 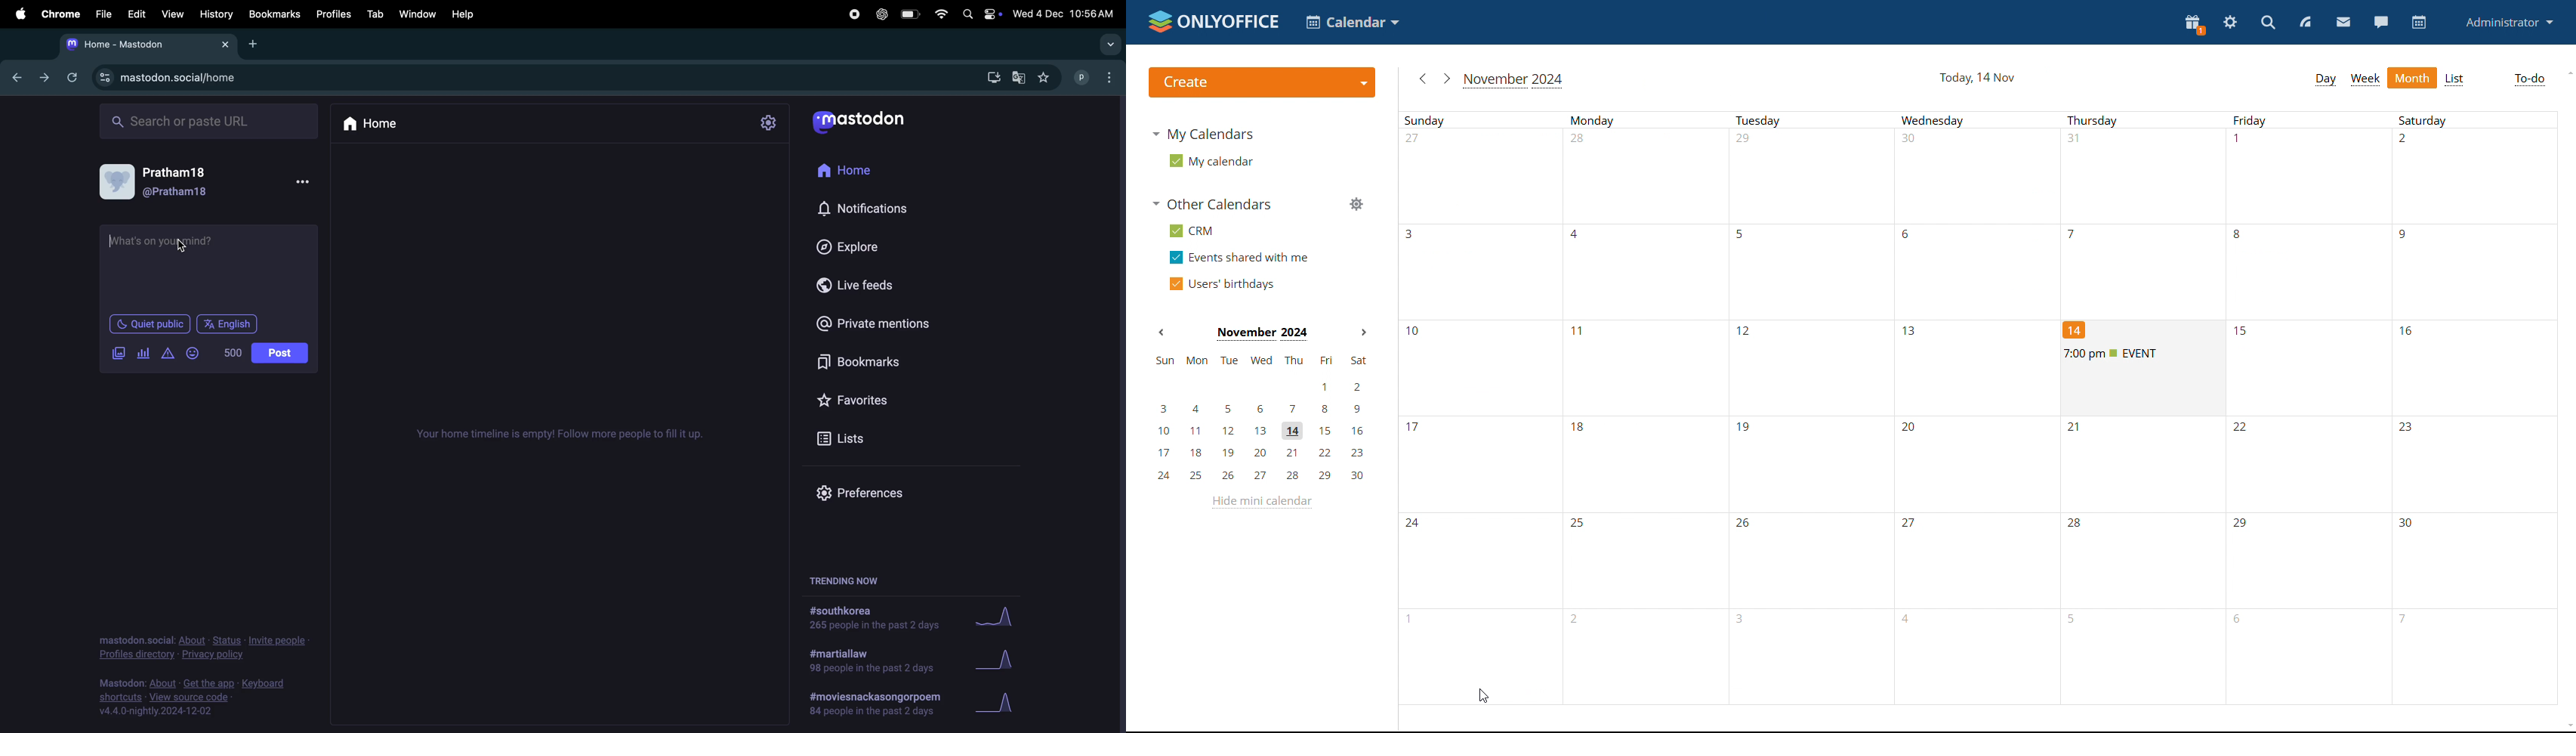 I want to click on file, so click(x=102, y=14).